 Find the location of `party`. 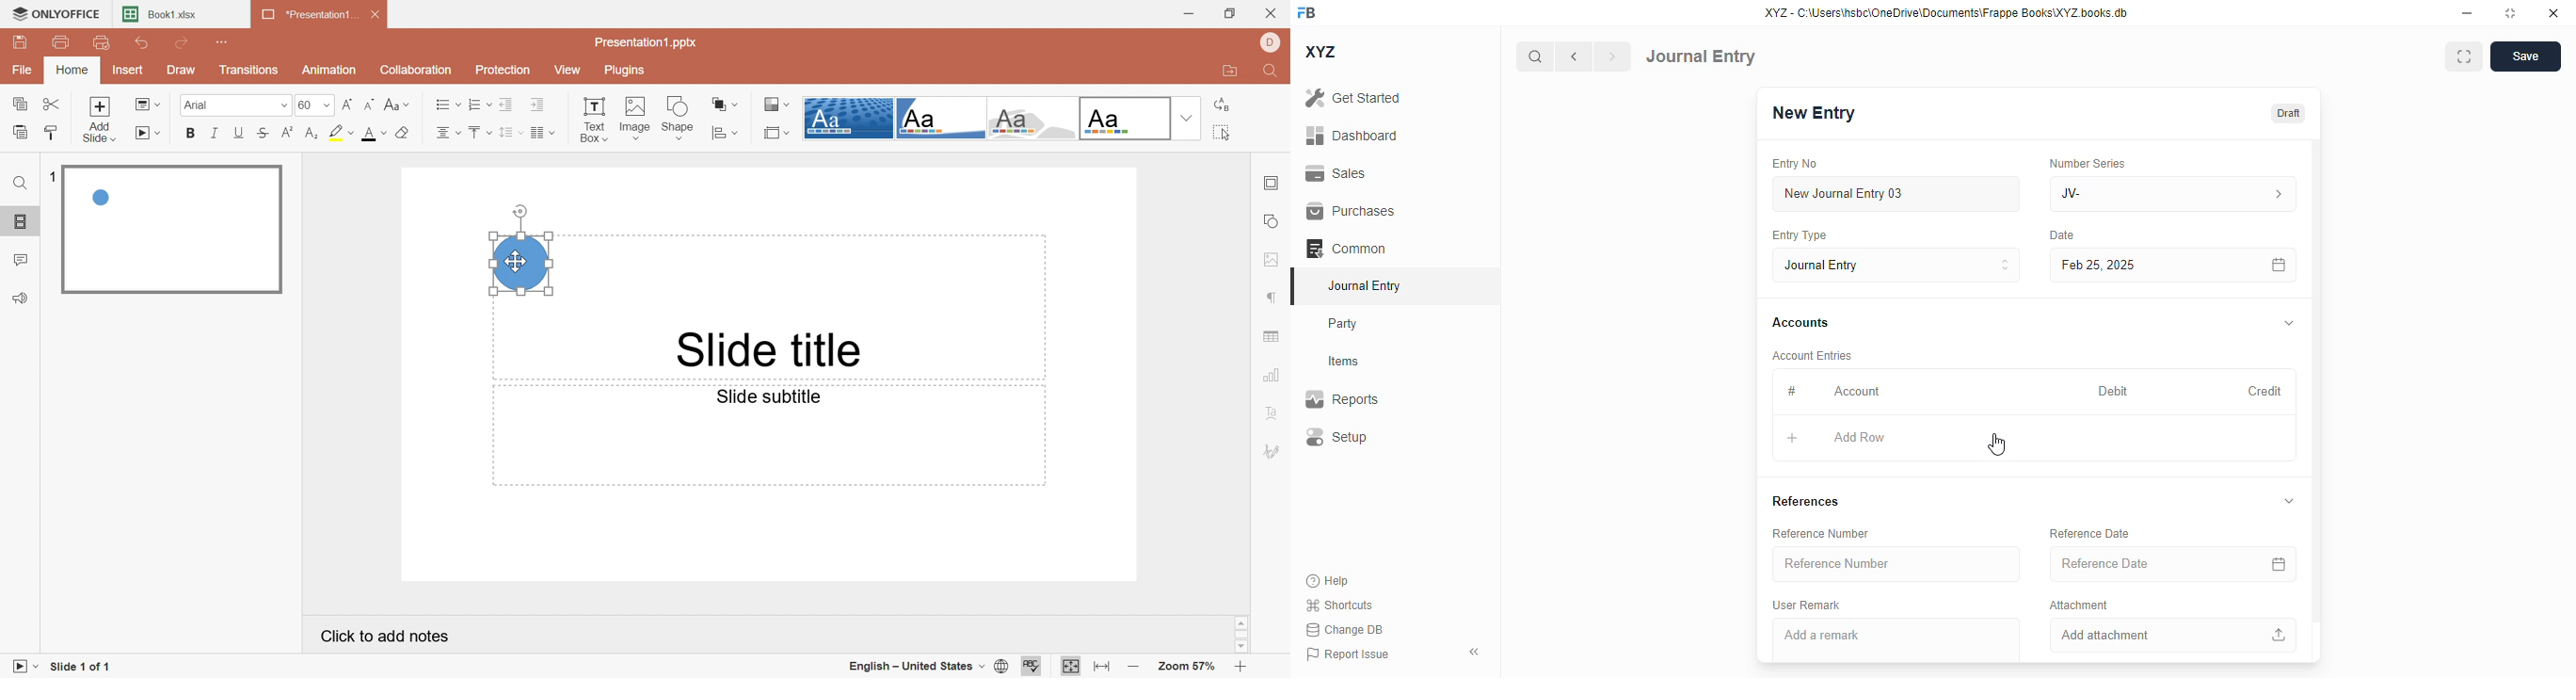

party is located at coordinates (1343, 324).